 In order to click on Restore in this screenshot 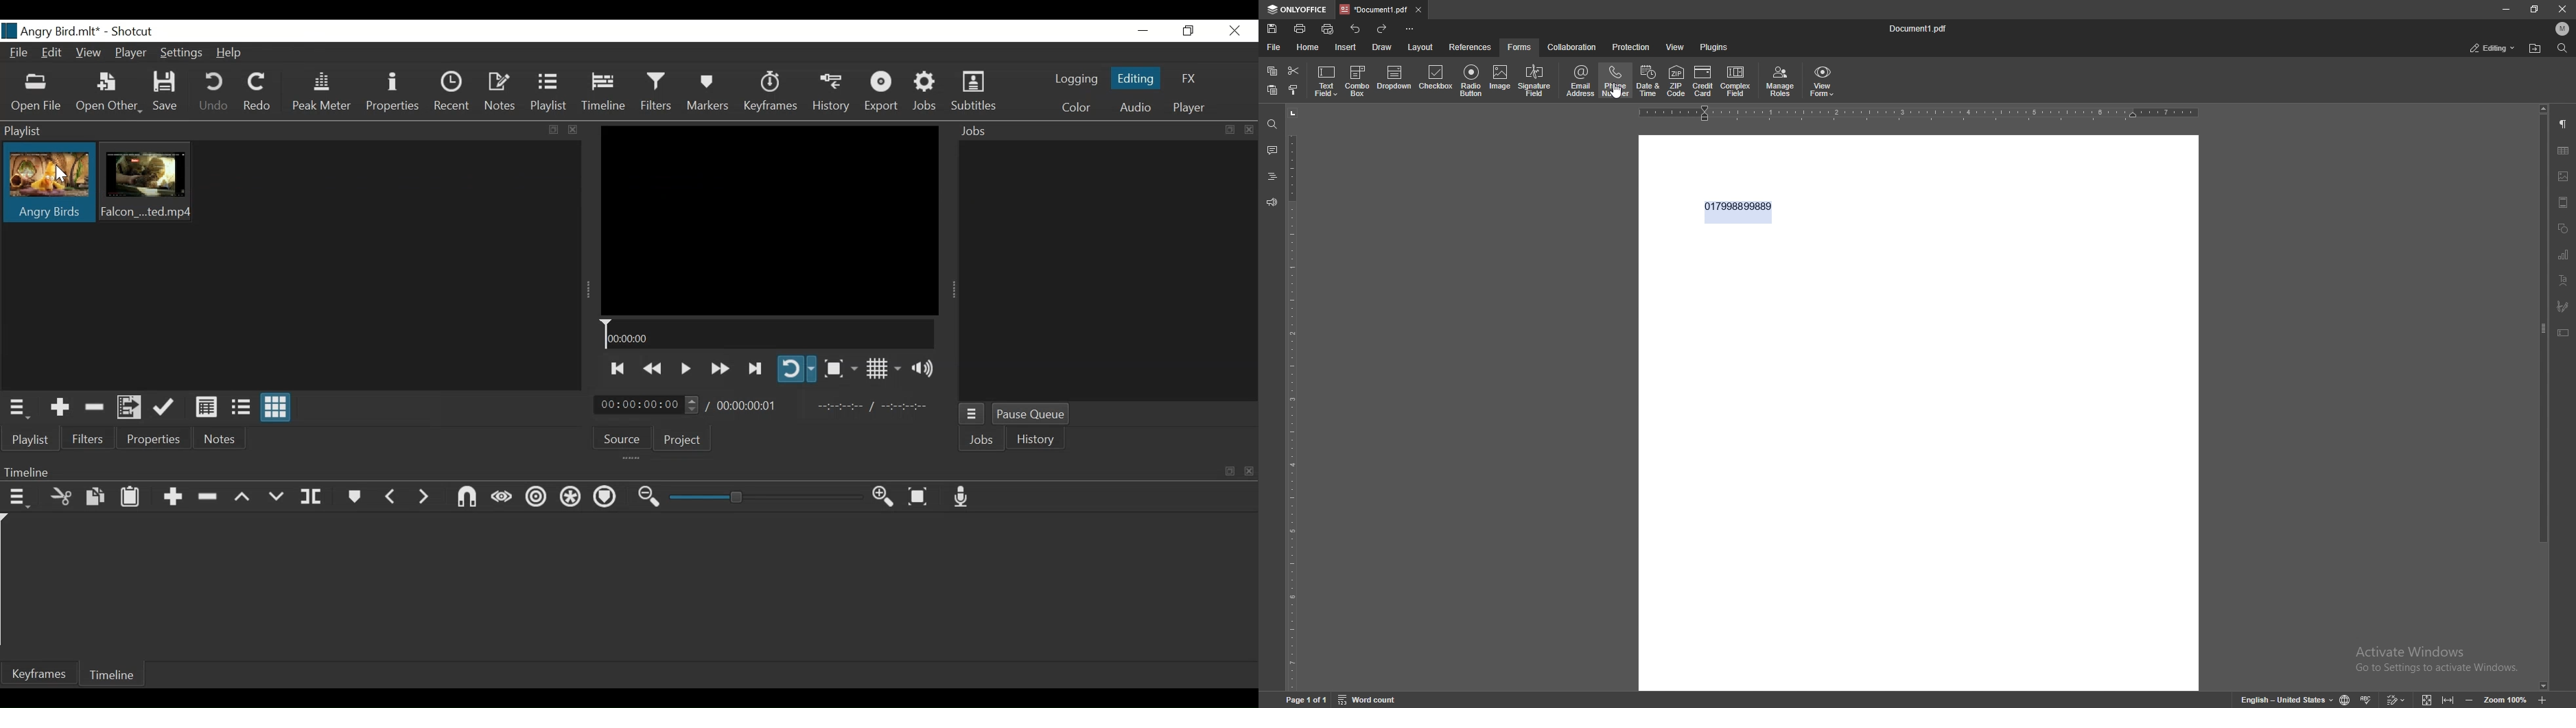, I will do `click(1187, 31)`.